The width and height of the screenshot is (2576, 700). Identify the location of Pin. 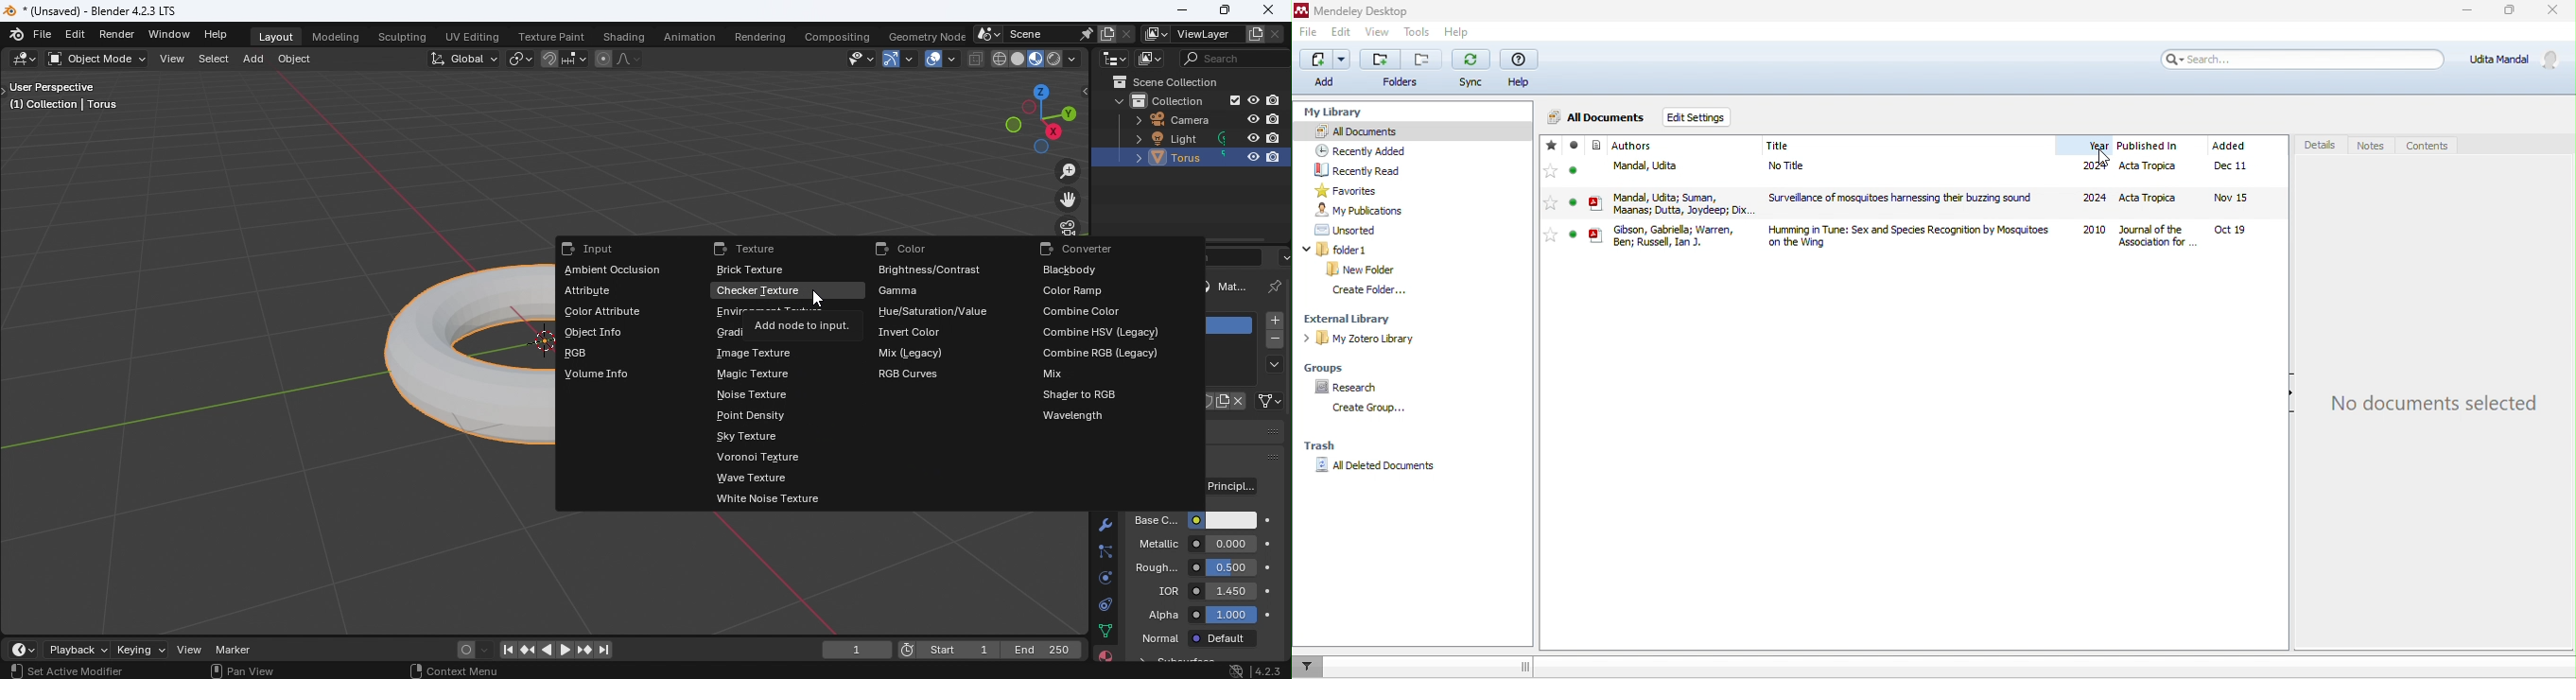
(1277, 287).